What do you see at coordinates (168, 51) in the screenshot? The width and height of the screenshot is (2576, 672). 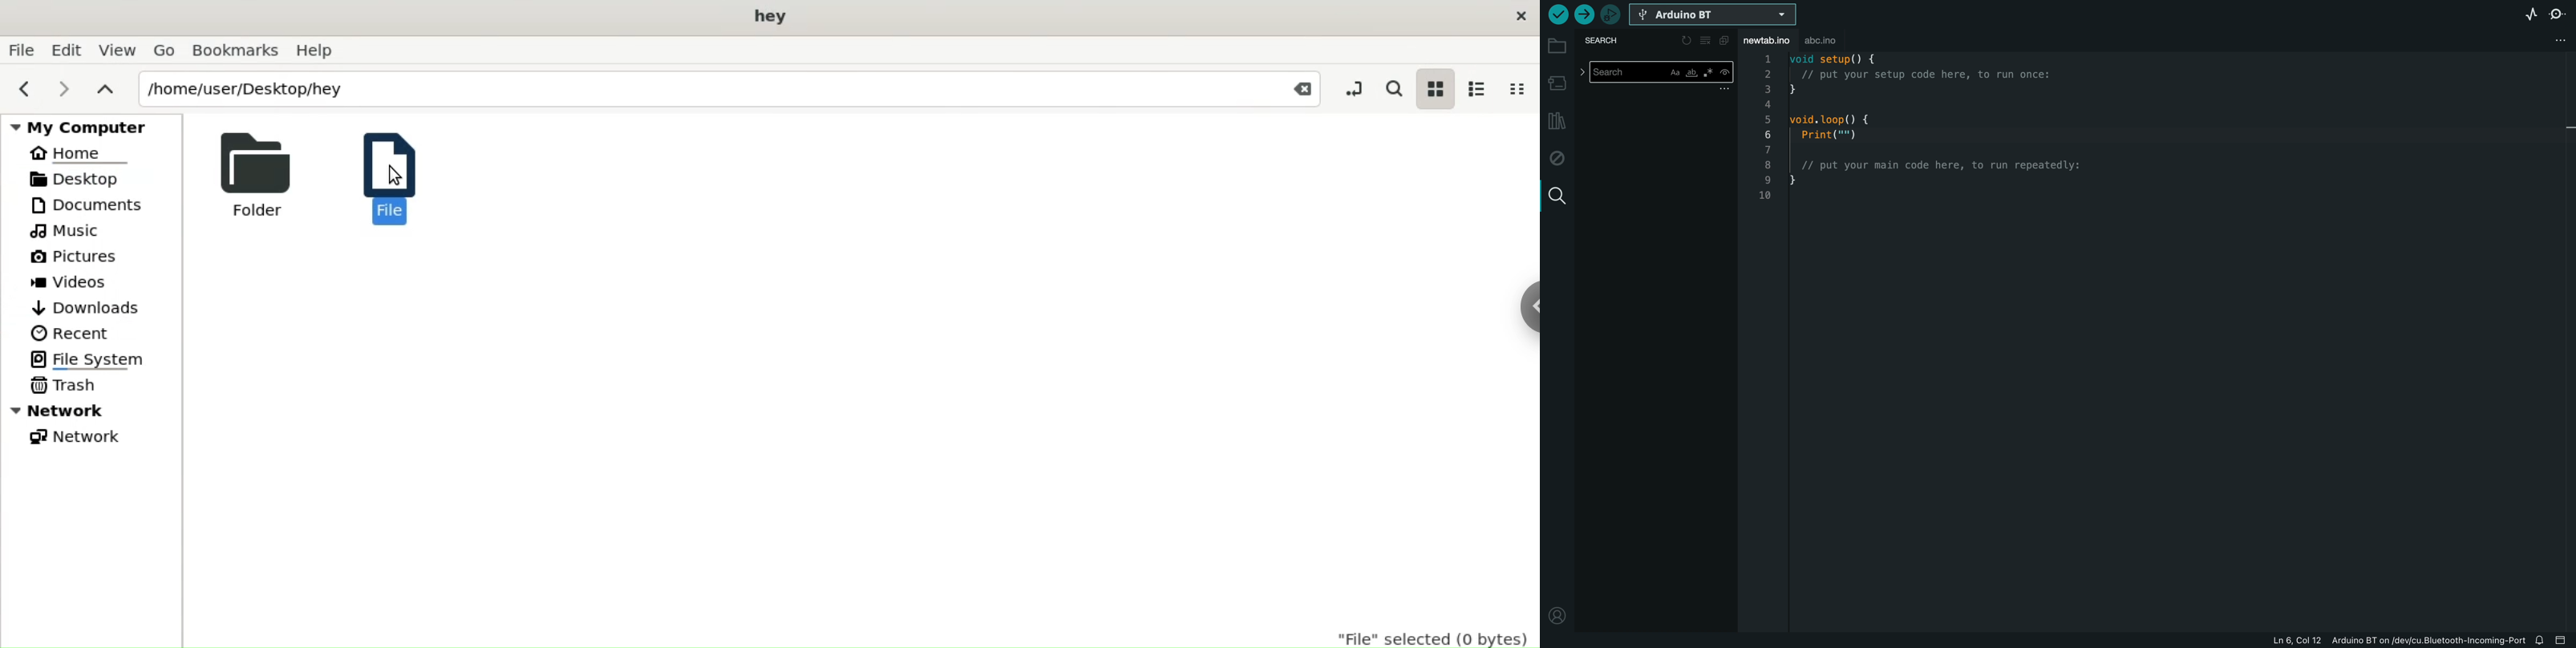 I see `Go ` at bounding box center [168, 51].